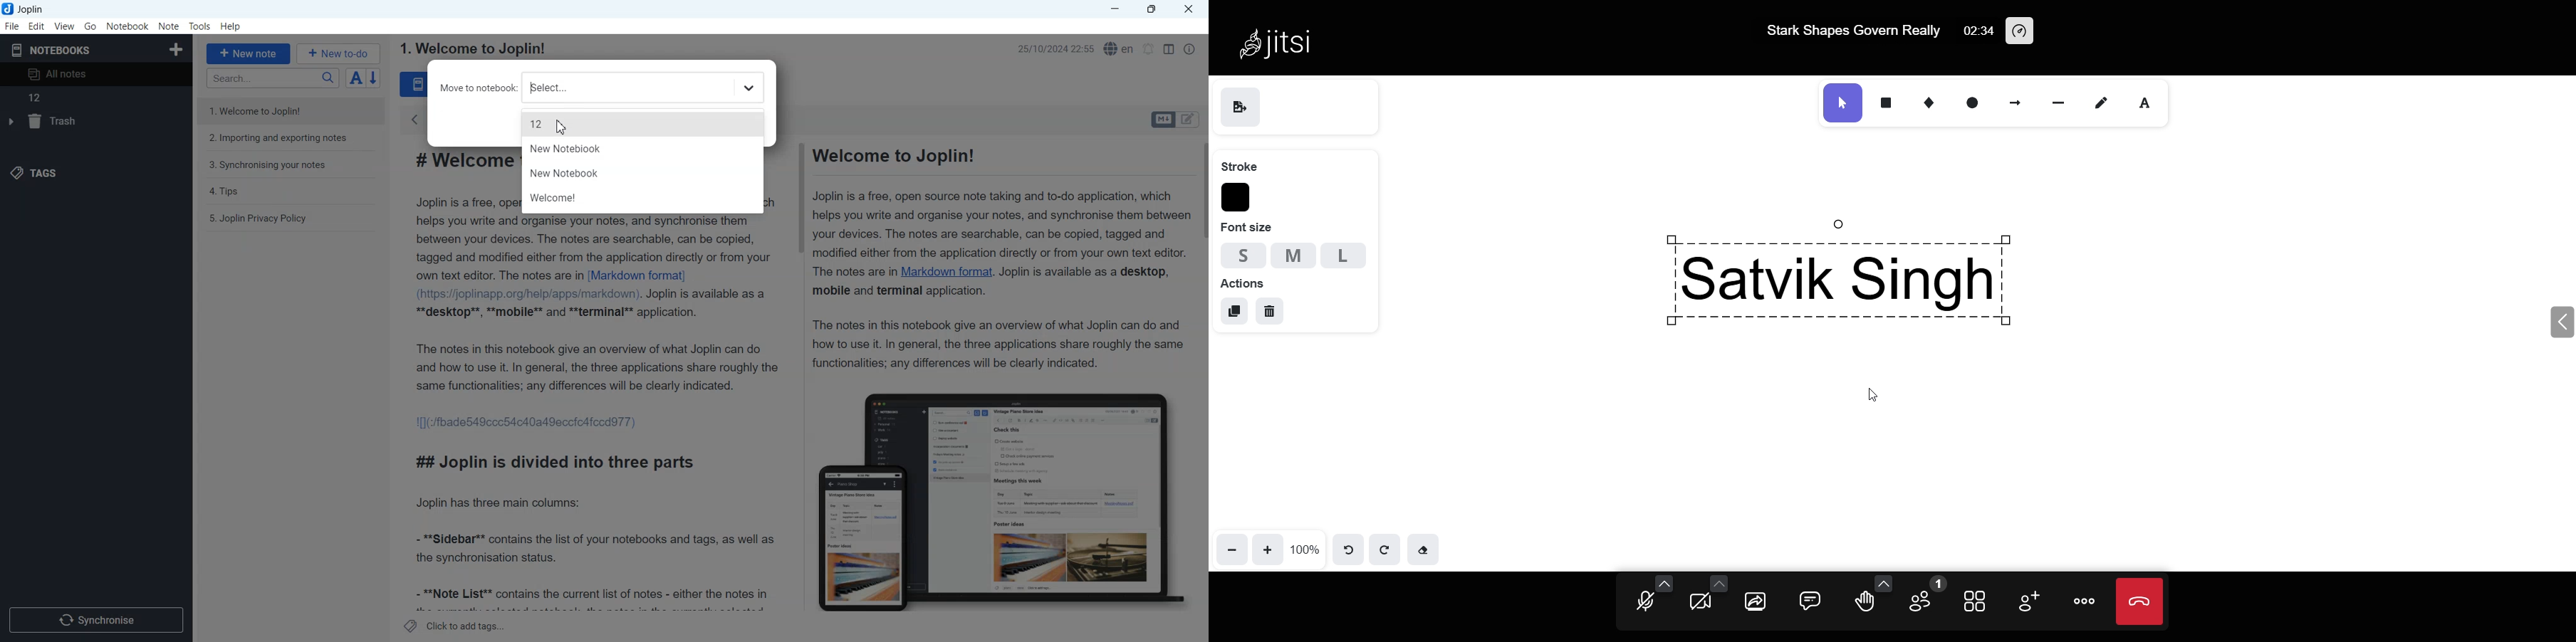 This screenshot has width=2576, height=644. I want to click on 1. Welcome to Joplin!, so click(472, 48).